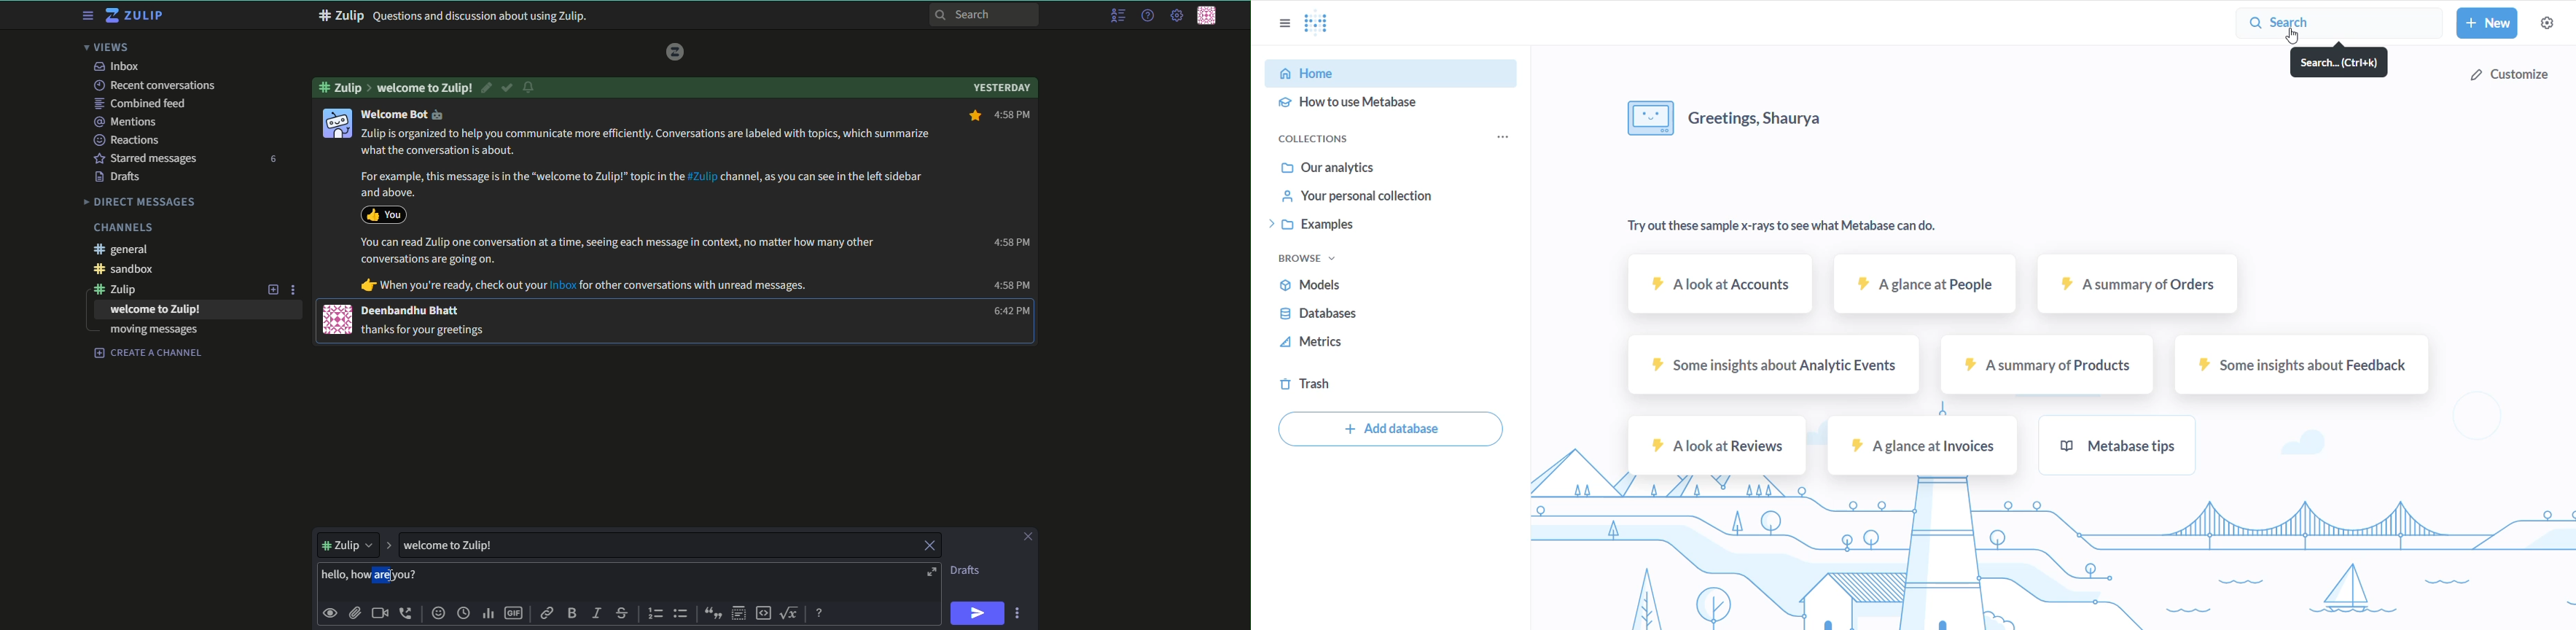 This screenshot has height=644, width=2576. I want to click on numbered list, so click(656, 613).